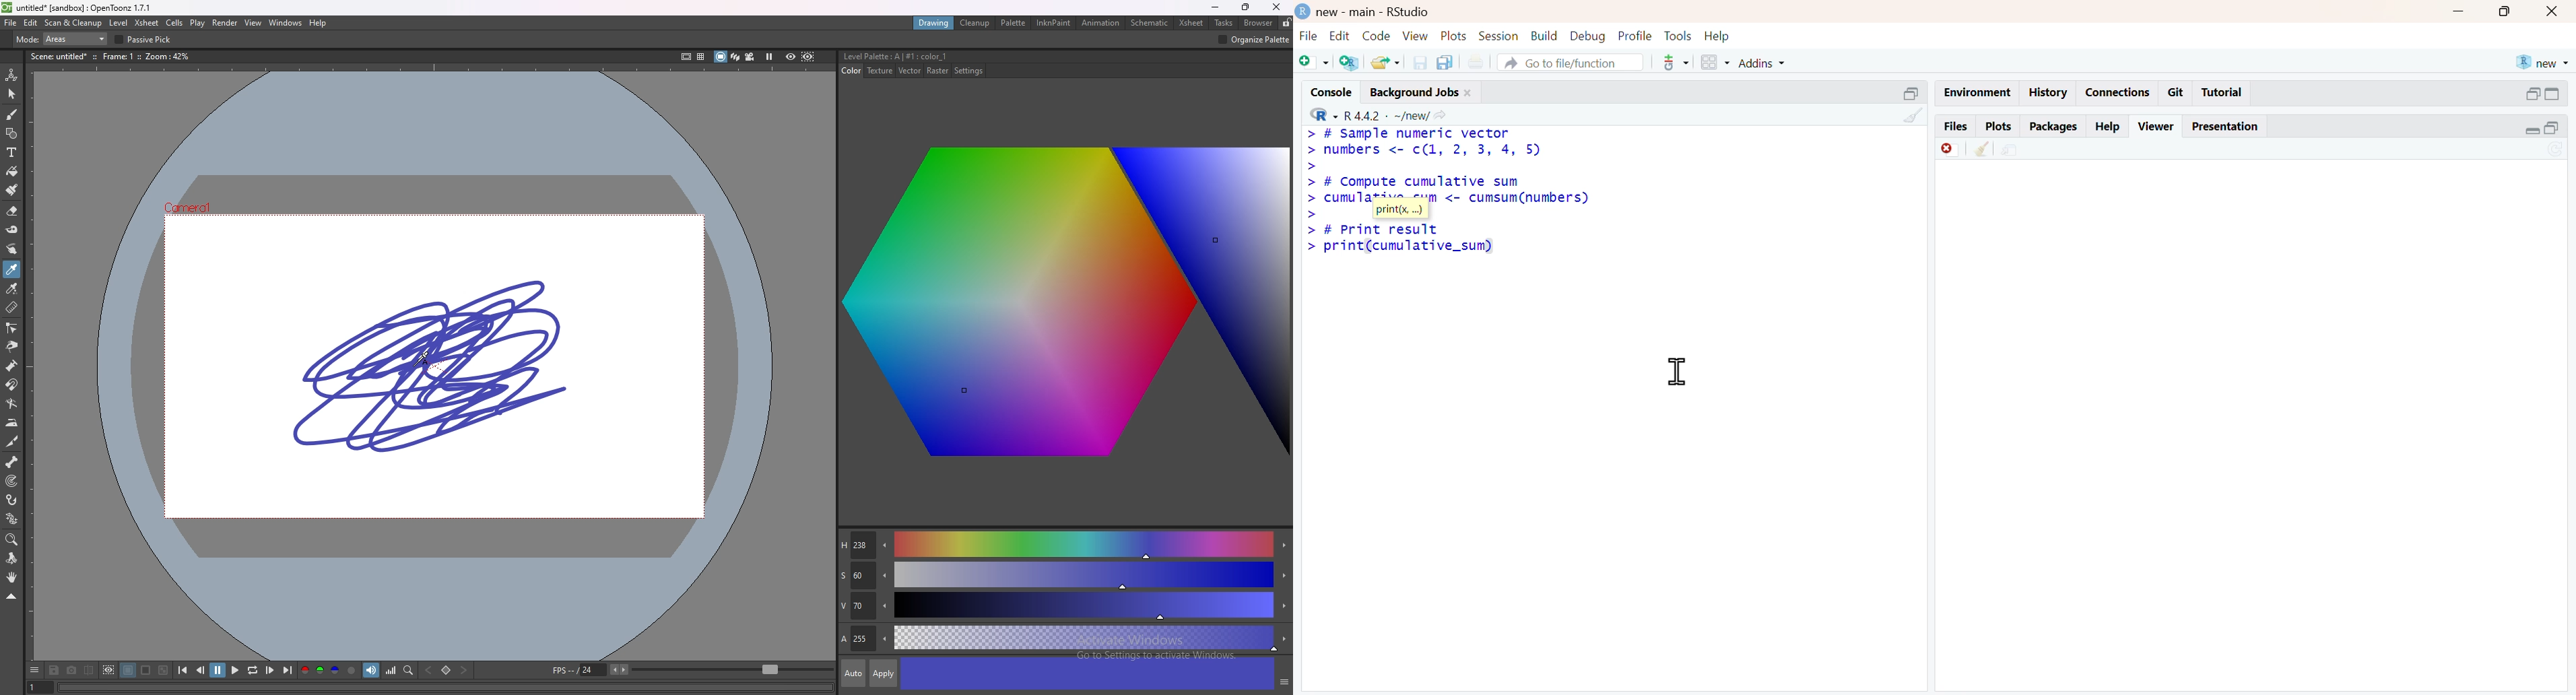  I want to click on add R file, so click(1349, 63).